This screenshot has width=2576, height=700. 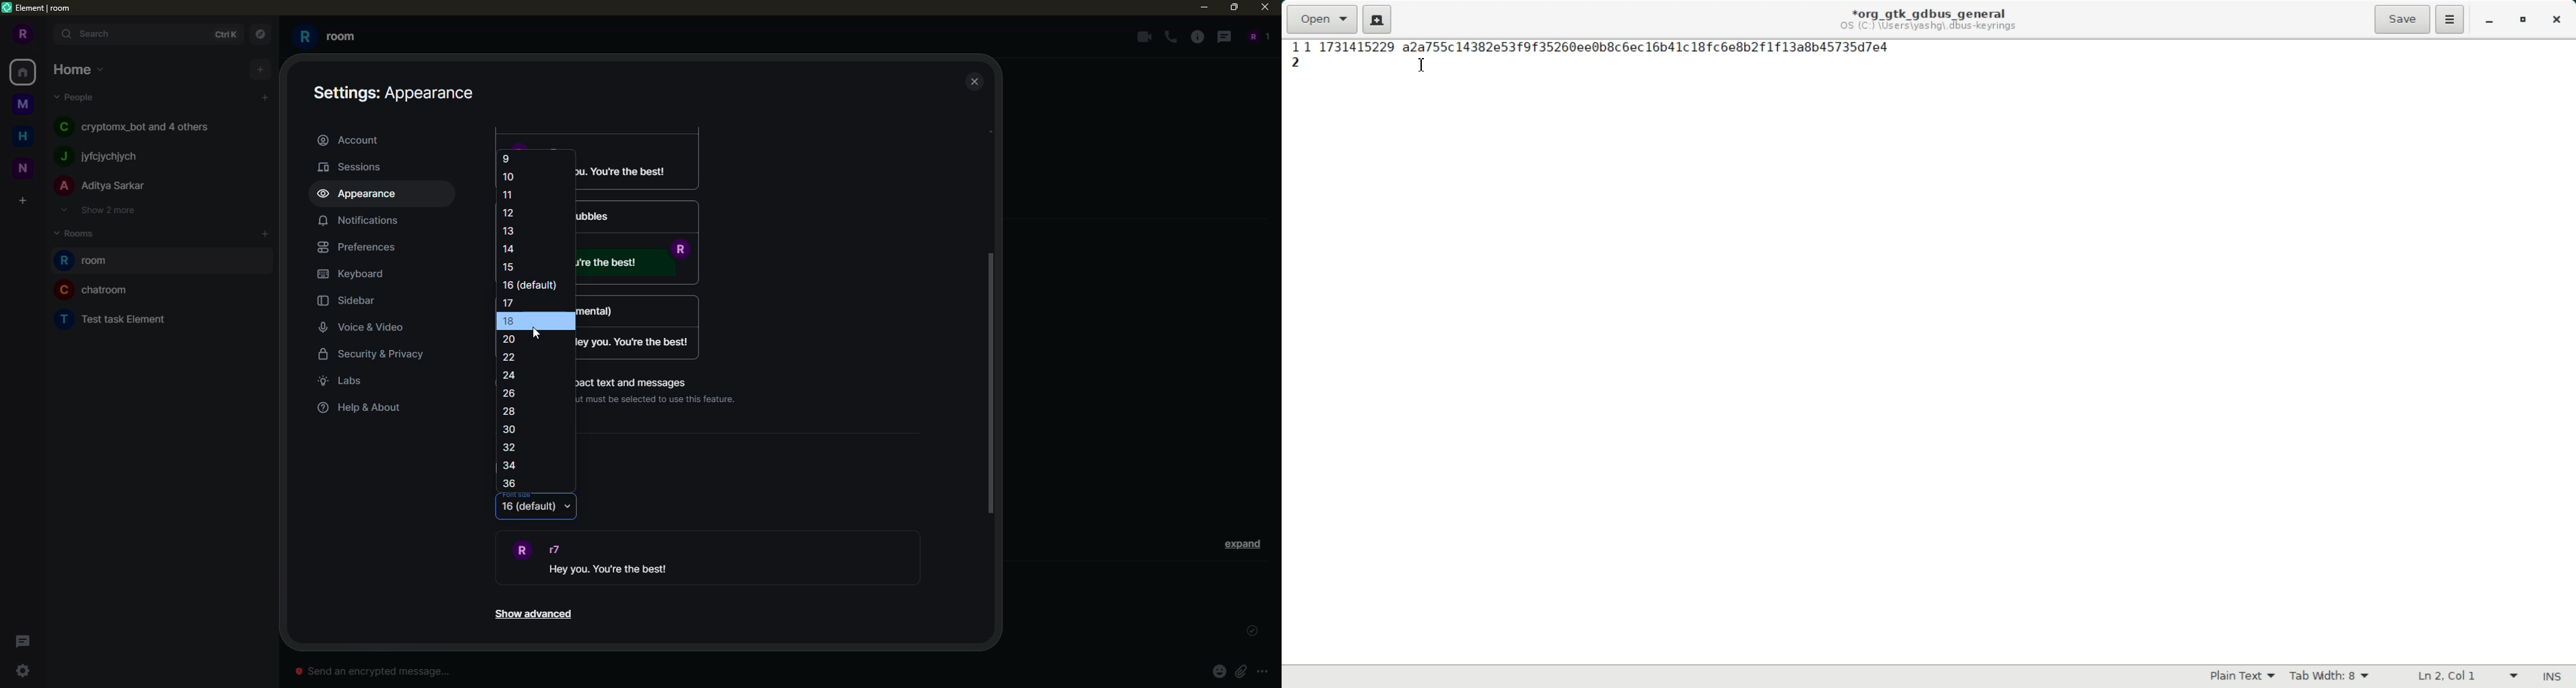 What do you see at coordinates (2453, 677) in the screenshot?
I see `Text Wrapping` at bounding box center [2453, 677].